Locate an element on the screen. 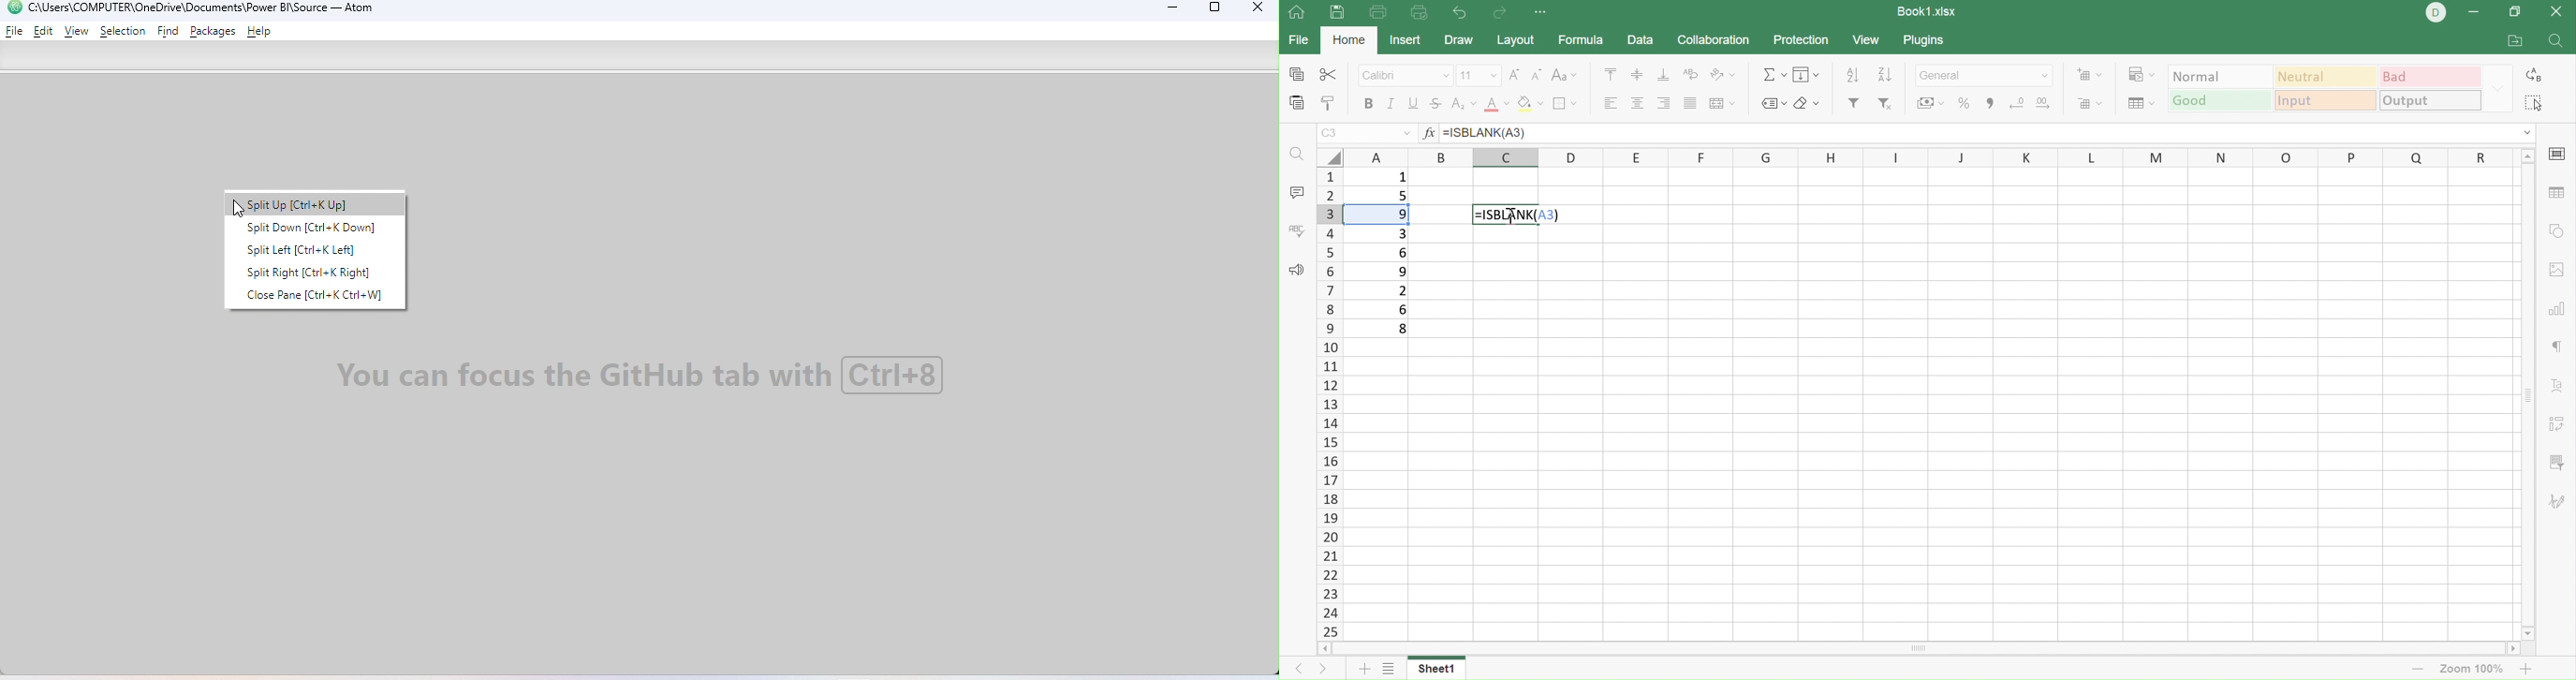 The image size is (2576, 700). box  is located at coordinates (1376, 215).